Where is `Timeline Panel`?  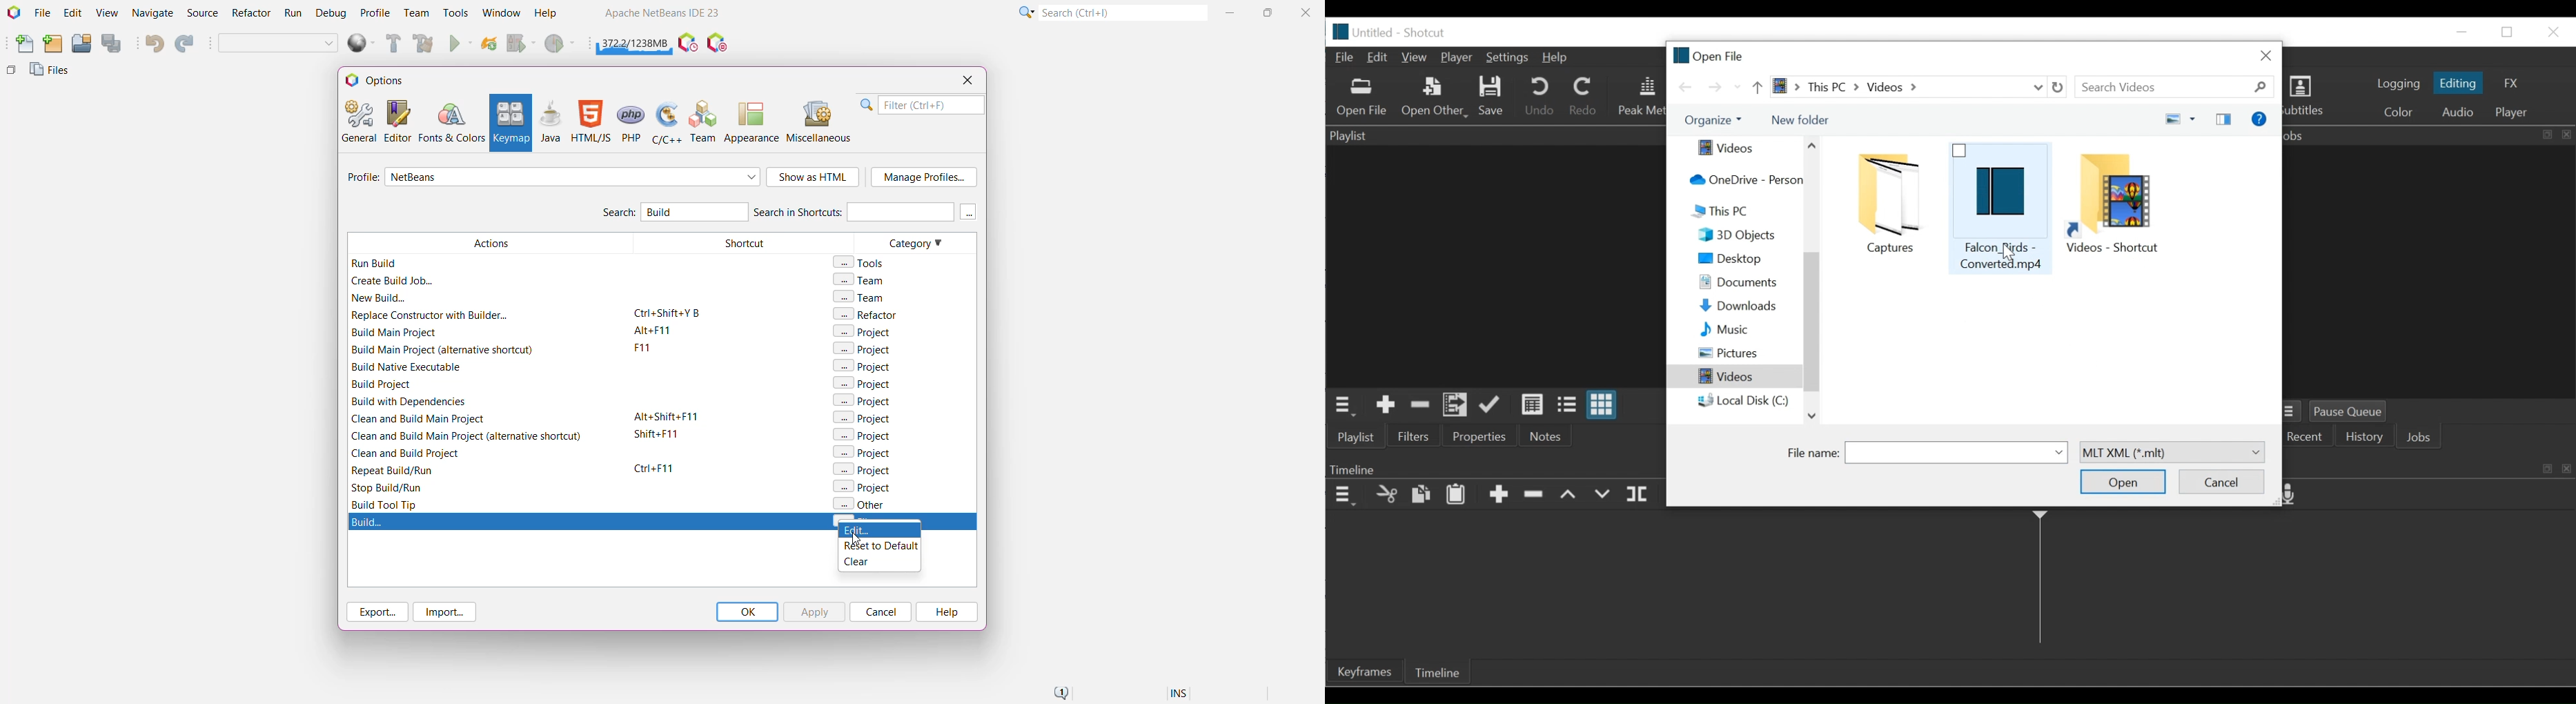 Timeline Panel is located at coordinates (1343, 495).